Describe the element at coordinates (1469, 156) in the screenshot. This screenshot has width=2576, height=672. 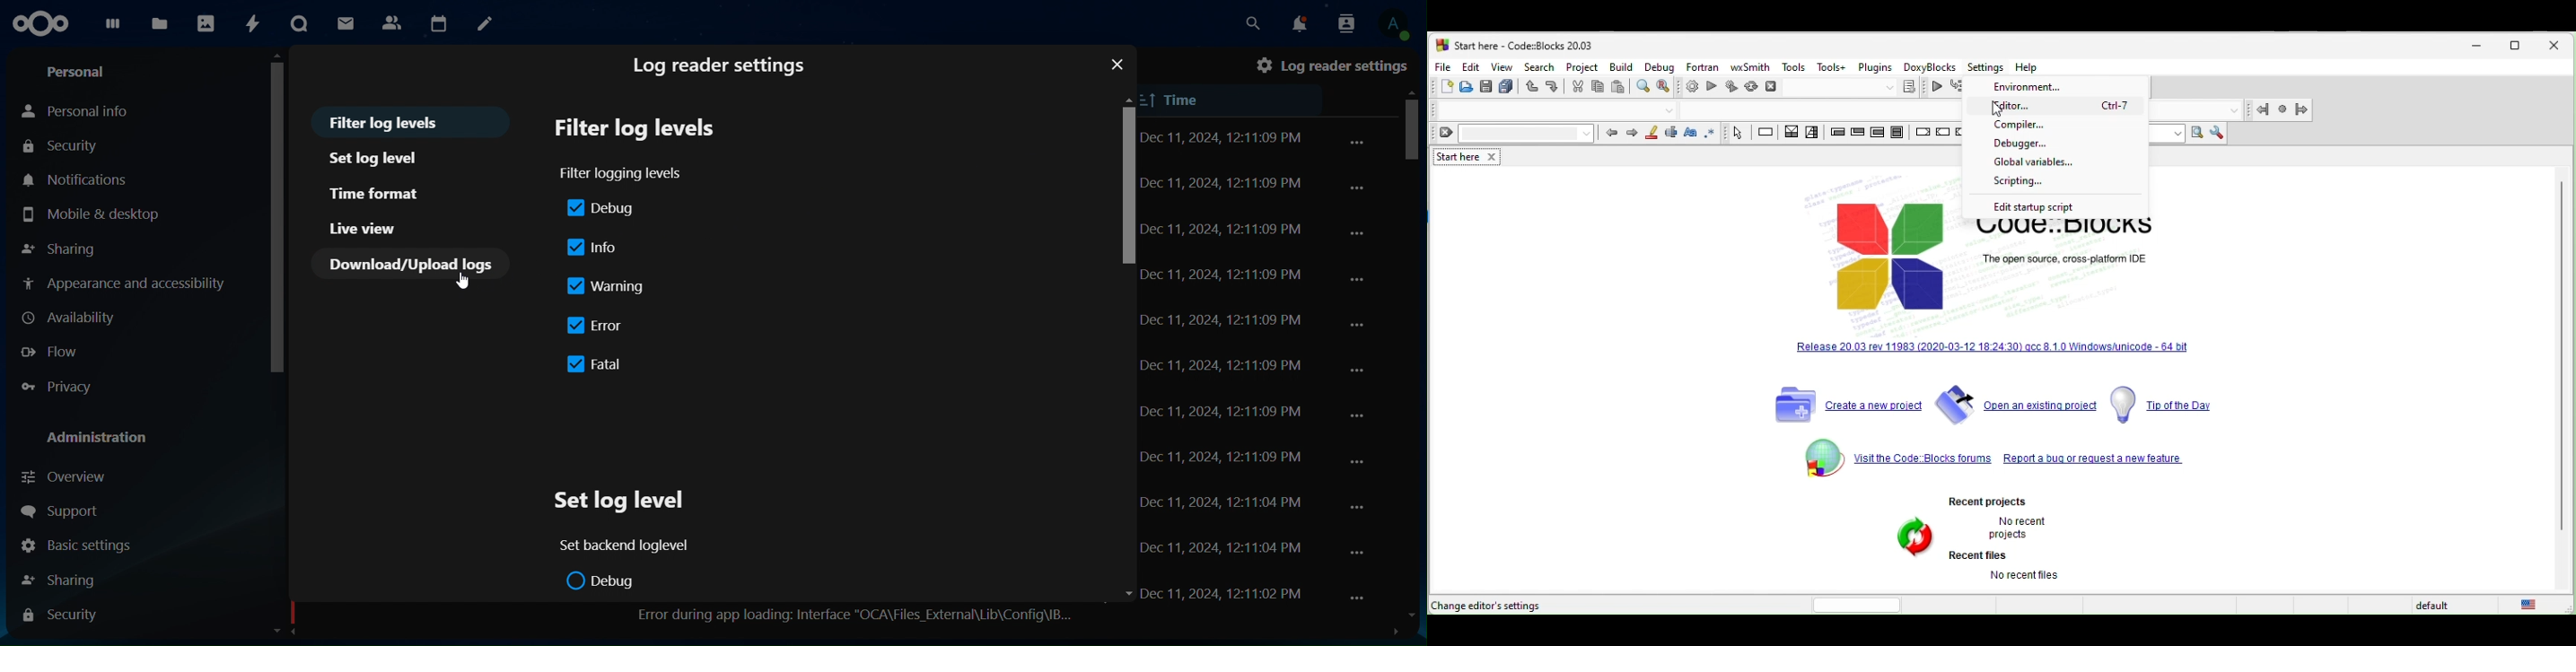
I see `start here` at that location.